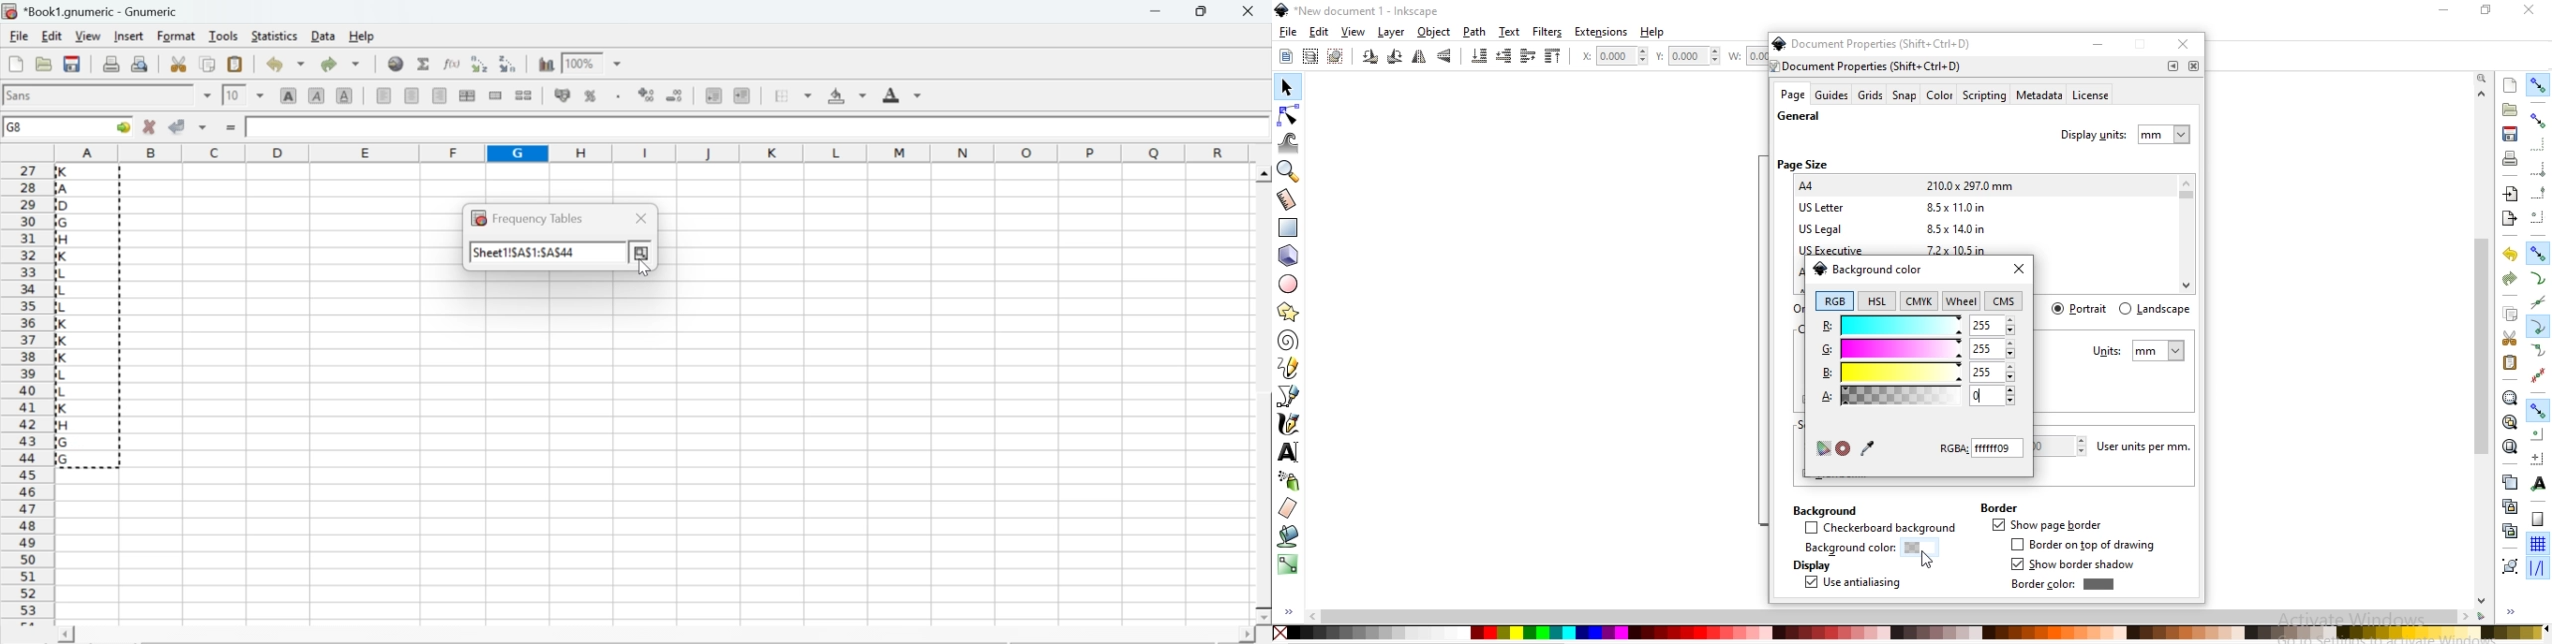 This screenshot has width=2576, height=644. I want to click on object, so click(1434, 32).